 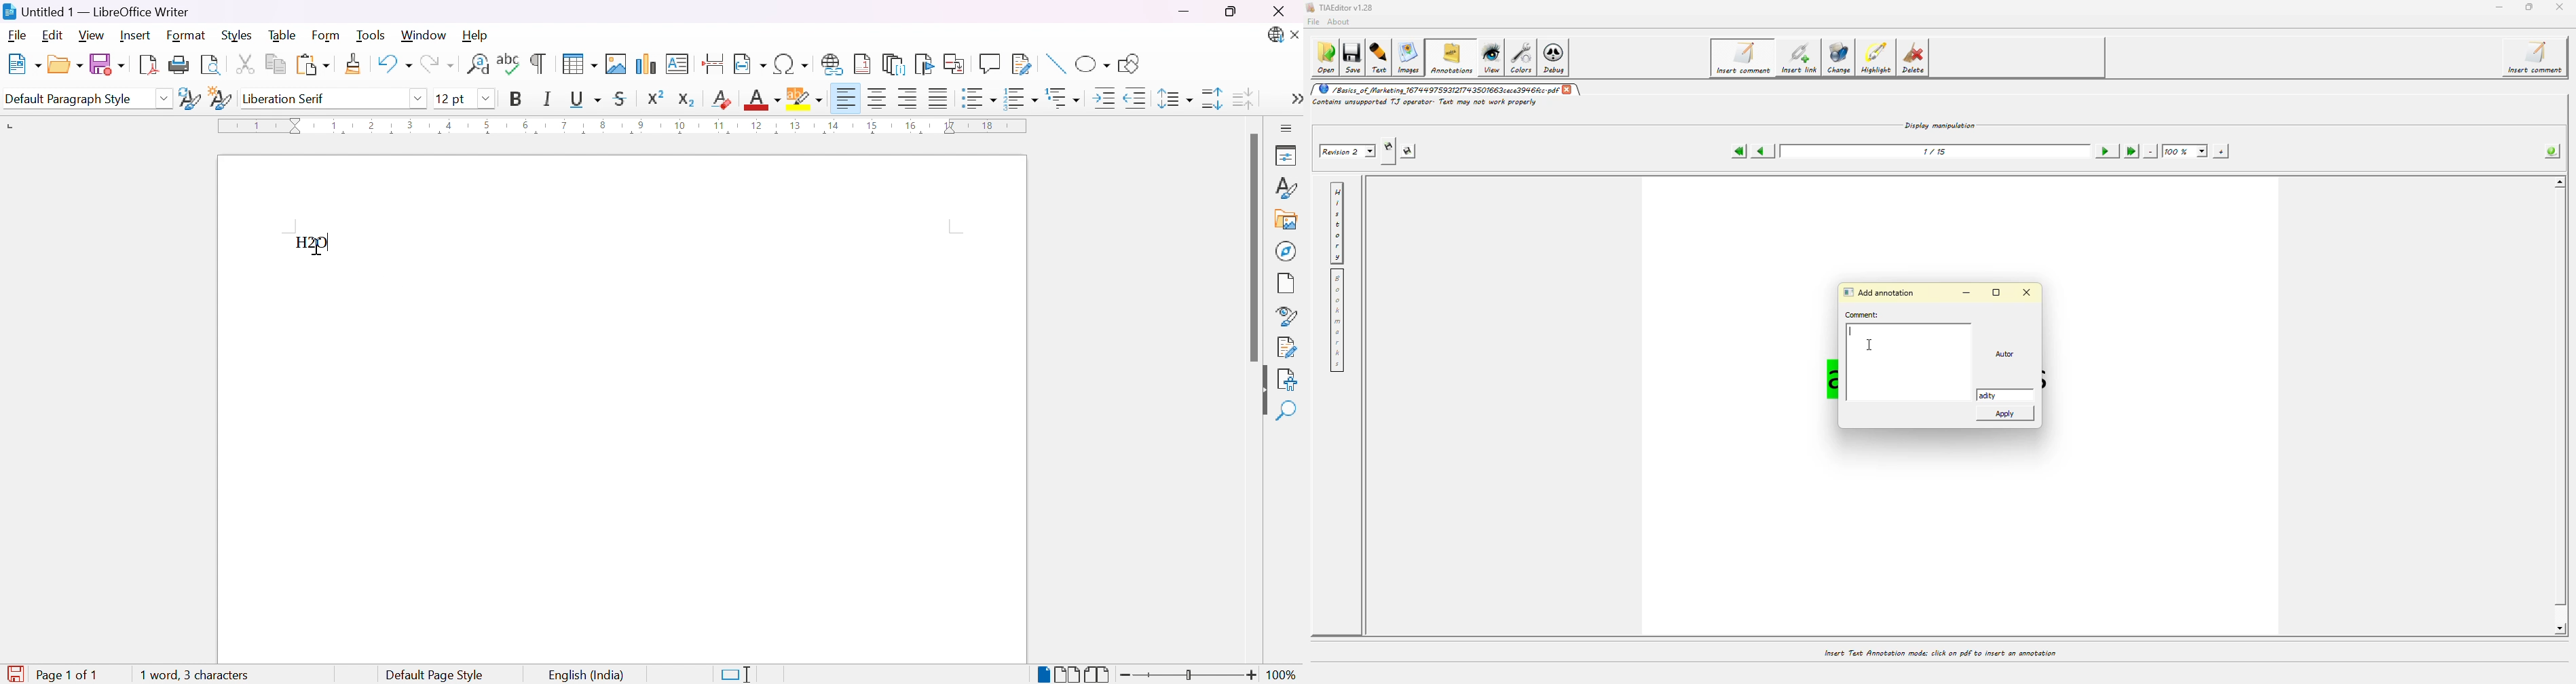 I want to click on add annotation, so click(x=1882, y=291).